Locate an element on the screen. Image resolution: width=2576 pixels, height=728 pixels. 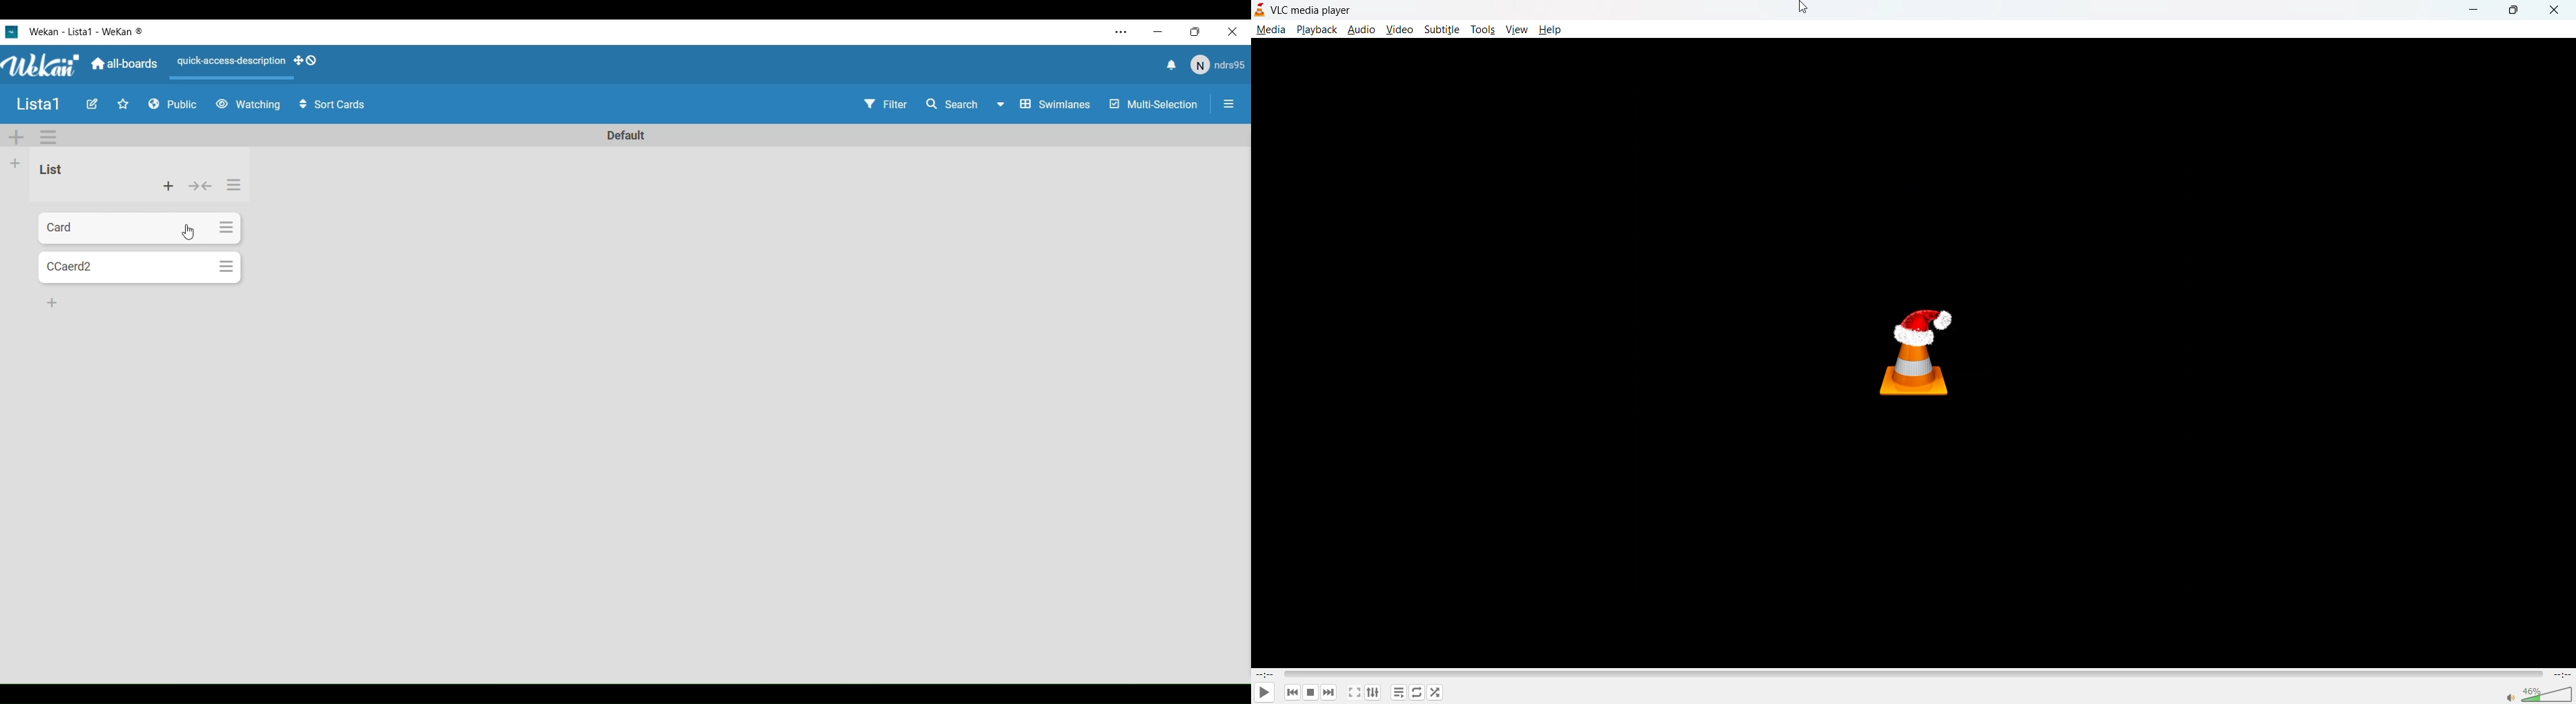
loop is located at coordinates (1417, 692).